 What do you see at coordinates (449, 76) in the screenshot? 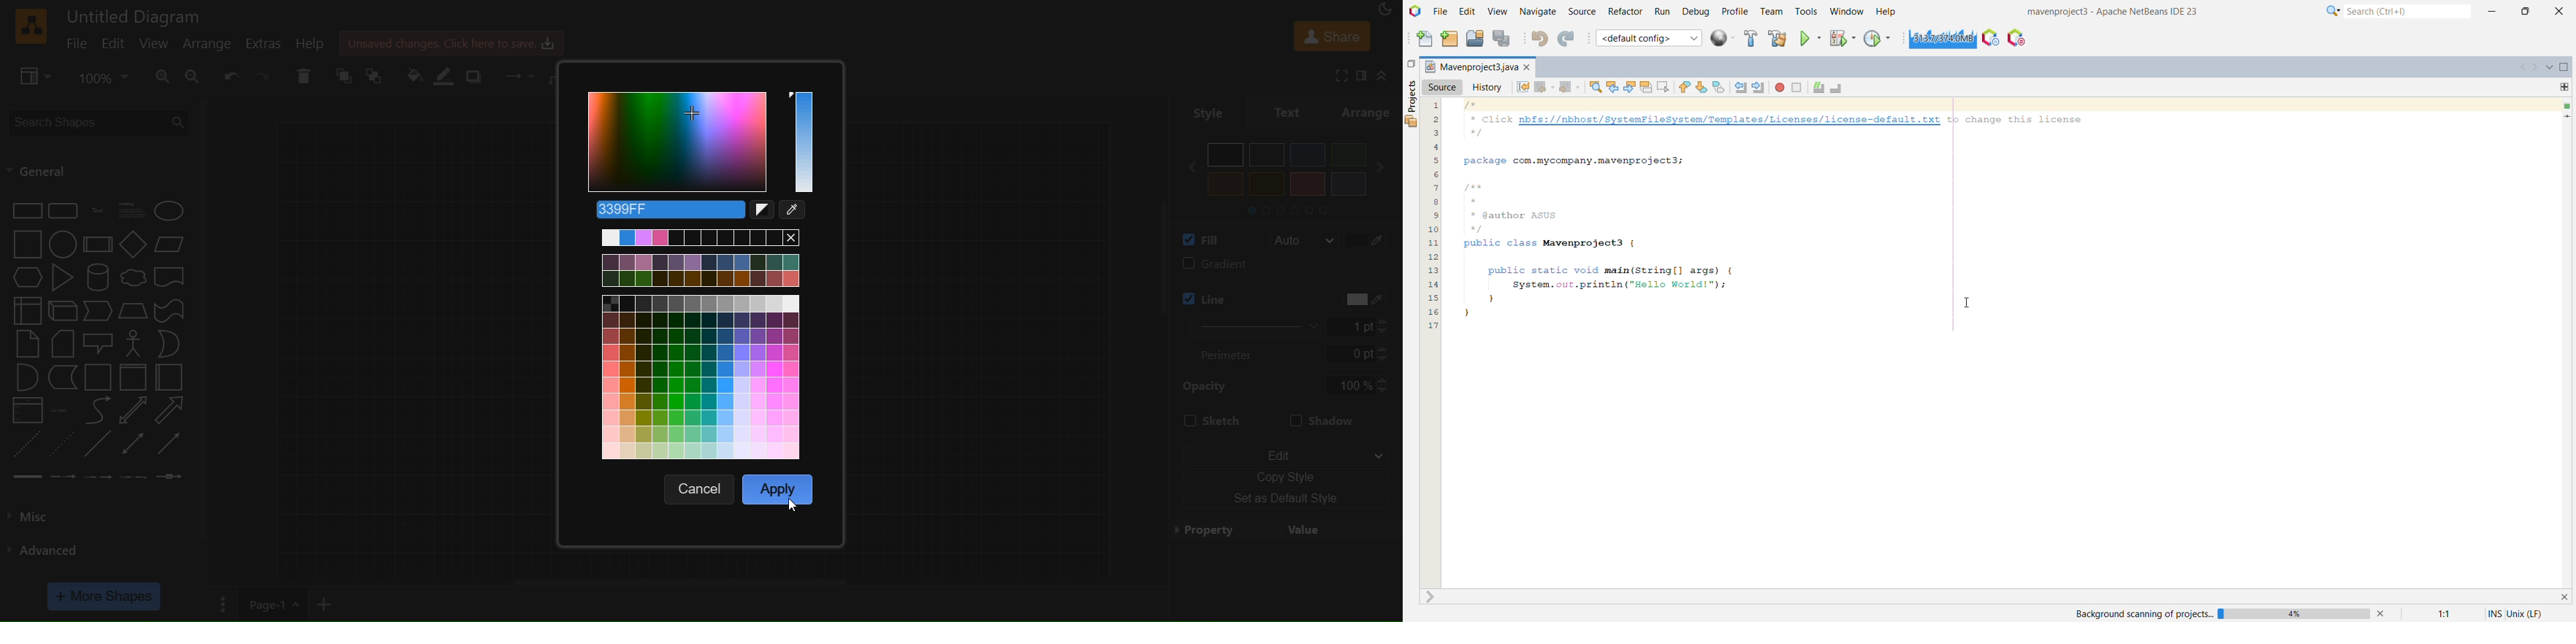
I see `line color` at bounding box center [449, 76].